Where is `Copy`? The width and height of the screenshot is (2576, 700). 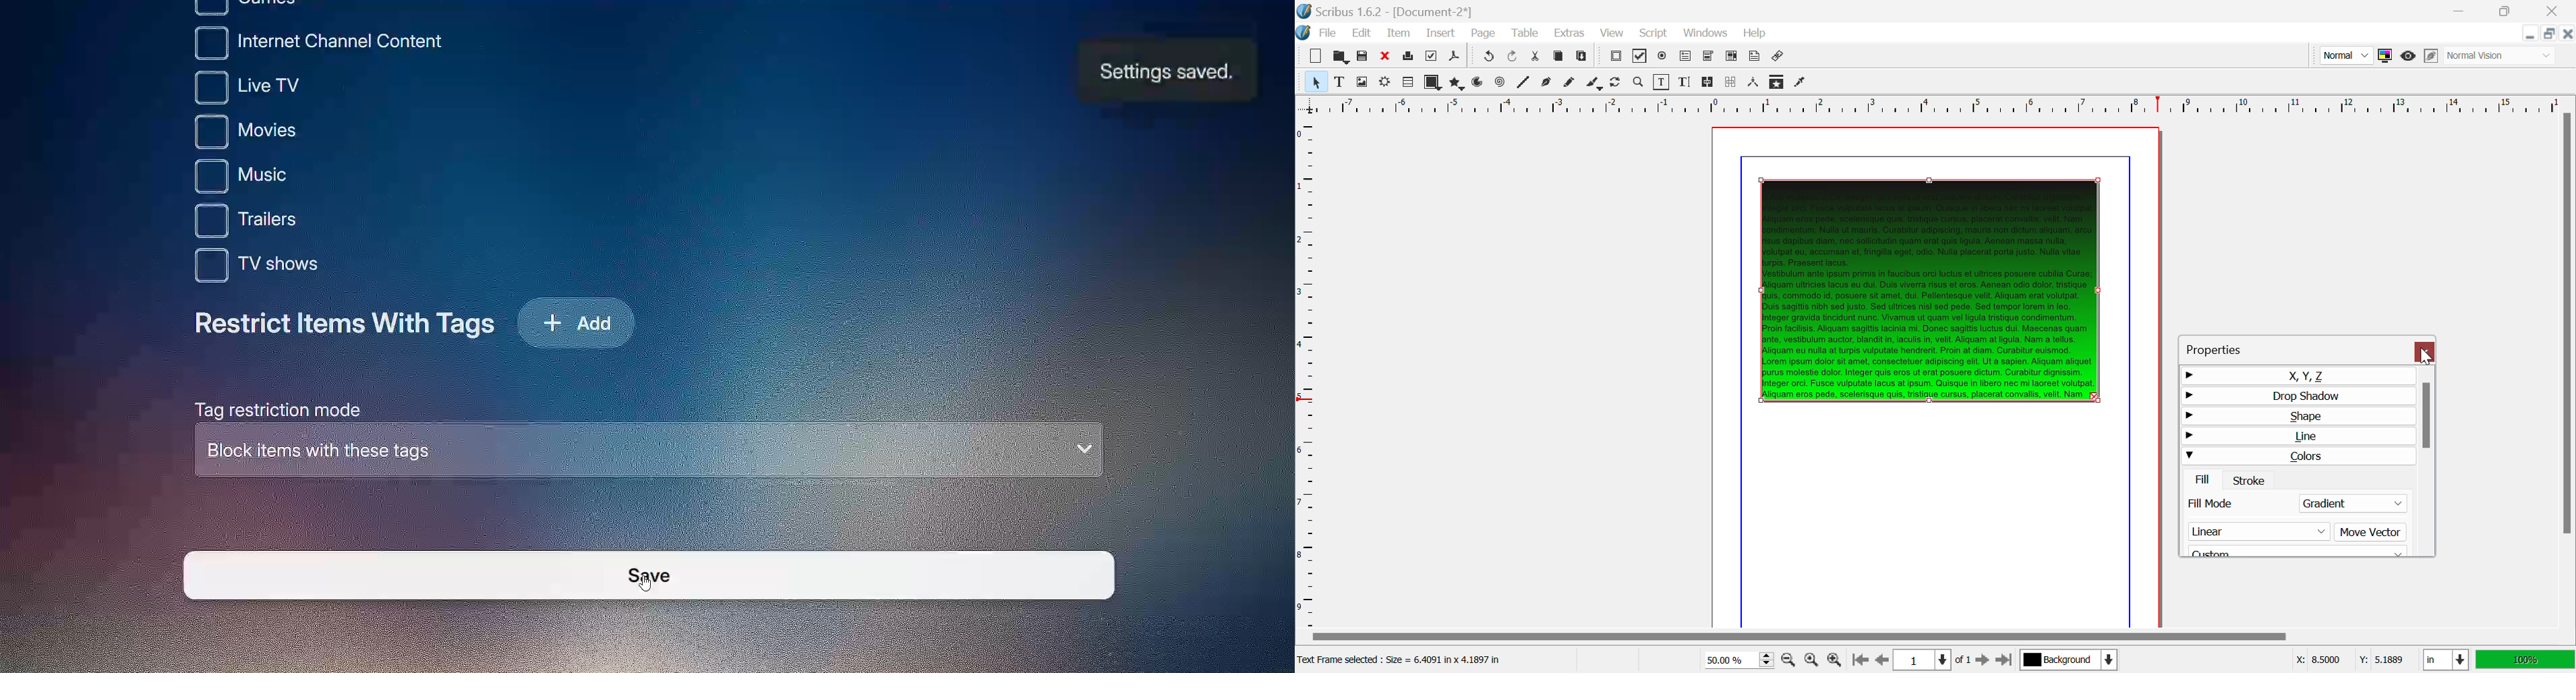 Copy is located at coordinates (1559, 59).